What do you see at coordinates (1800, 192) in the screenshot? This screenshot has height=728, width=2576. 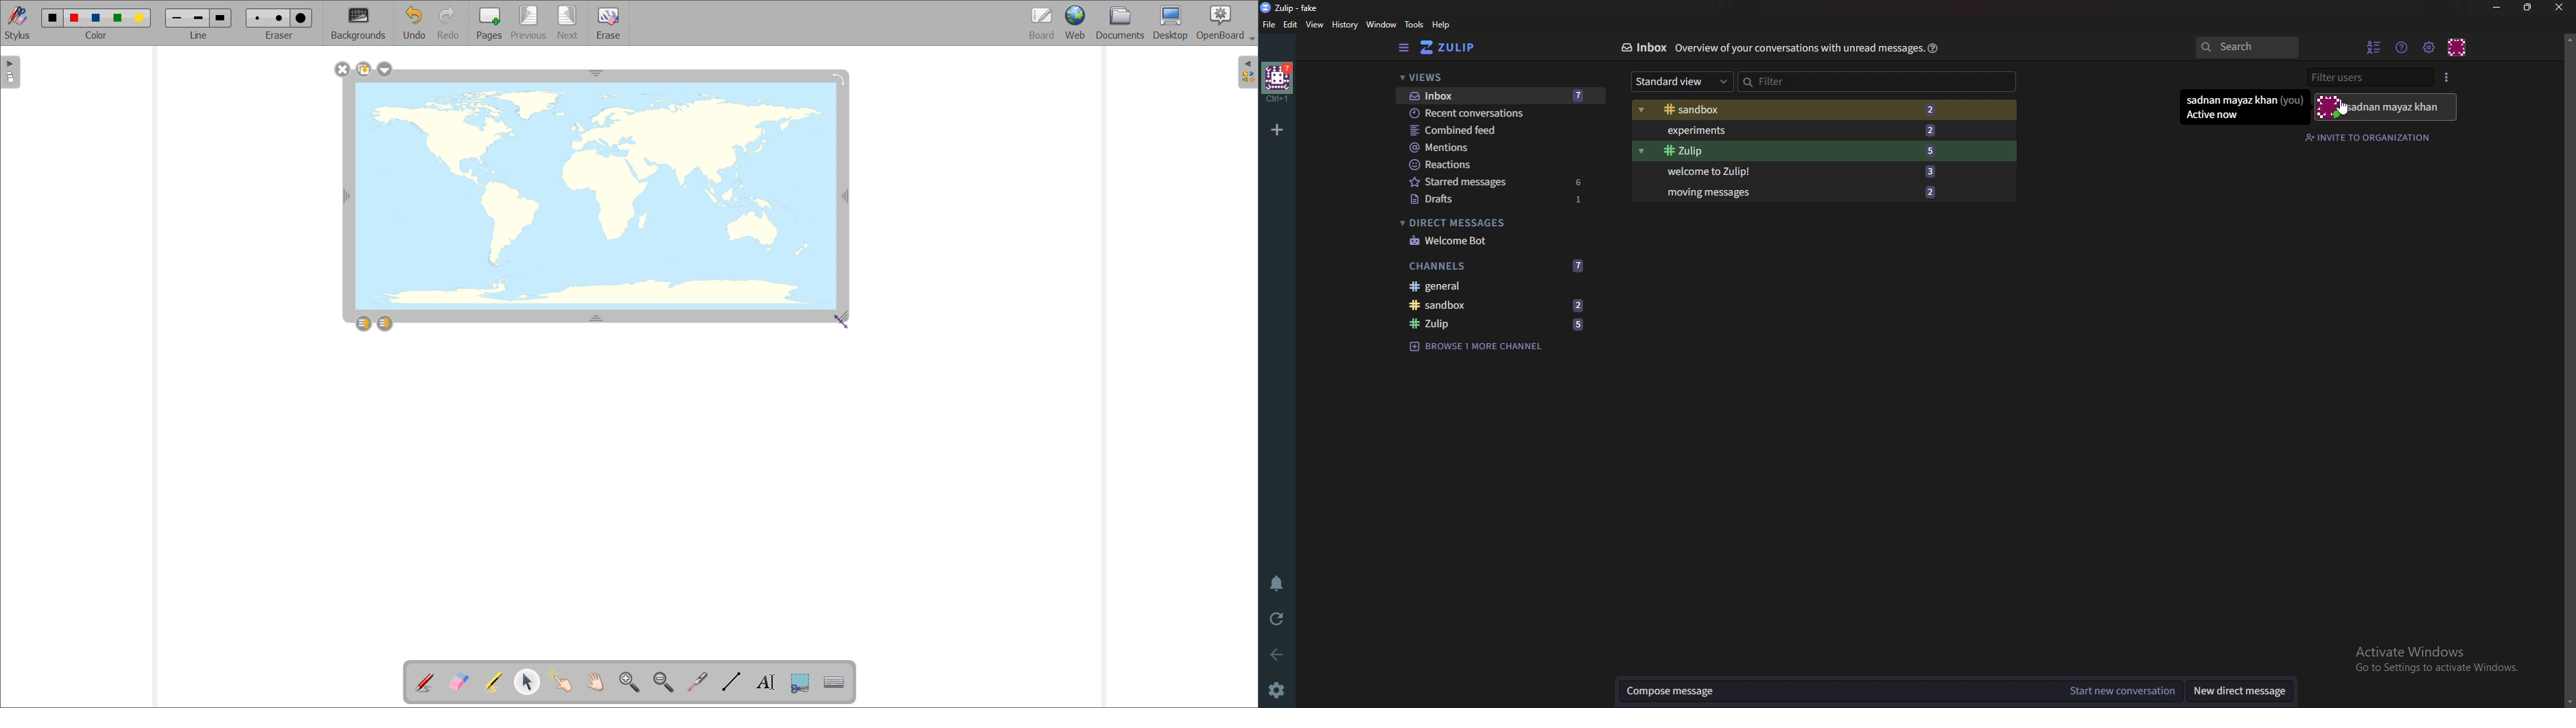 I see `Moving messages` at bounding box center [1800, 192].